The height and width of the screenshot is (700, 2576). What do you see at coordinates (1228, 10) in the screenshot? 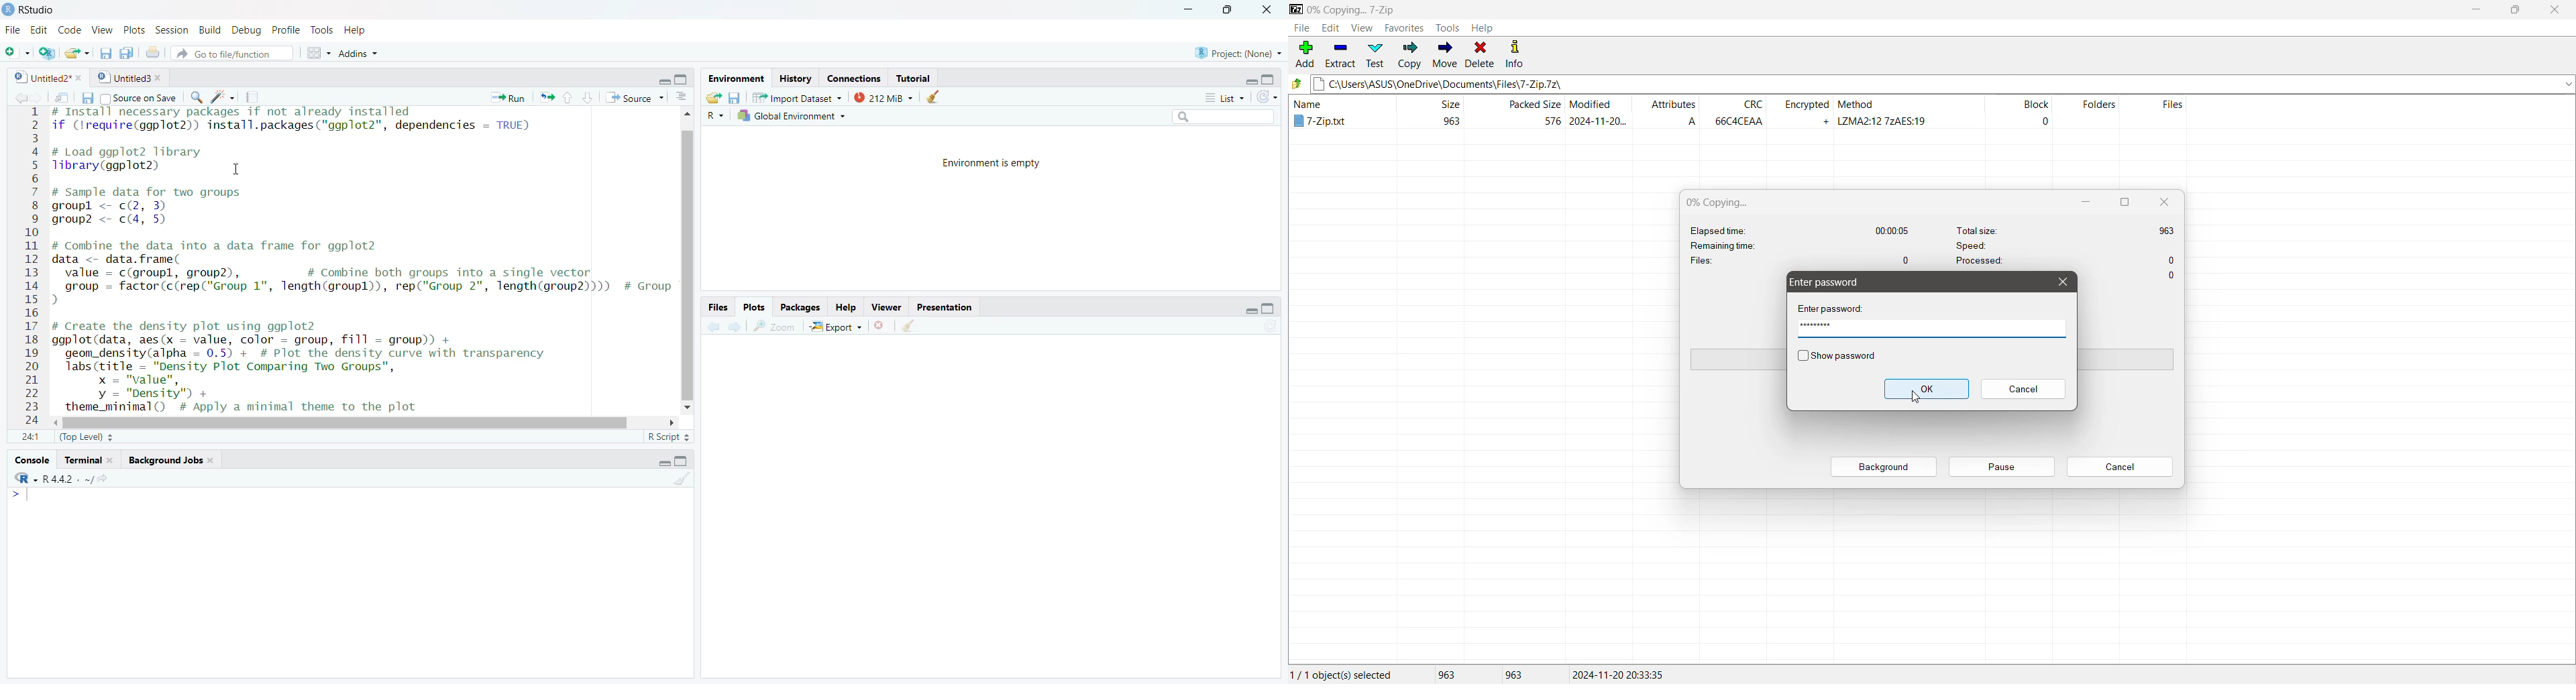
I see `maximize` at bounding box center [1228, 10].